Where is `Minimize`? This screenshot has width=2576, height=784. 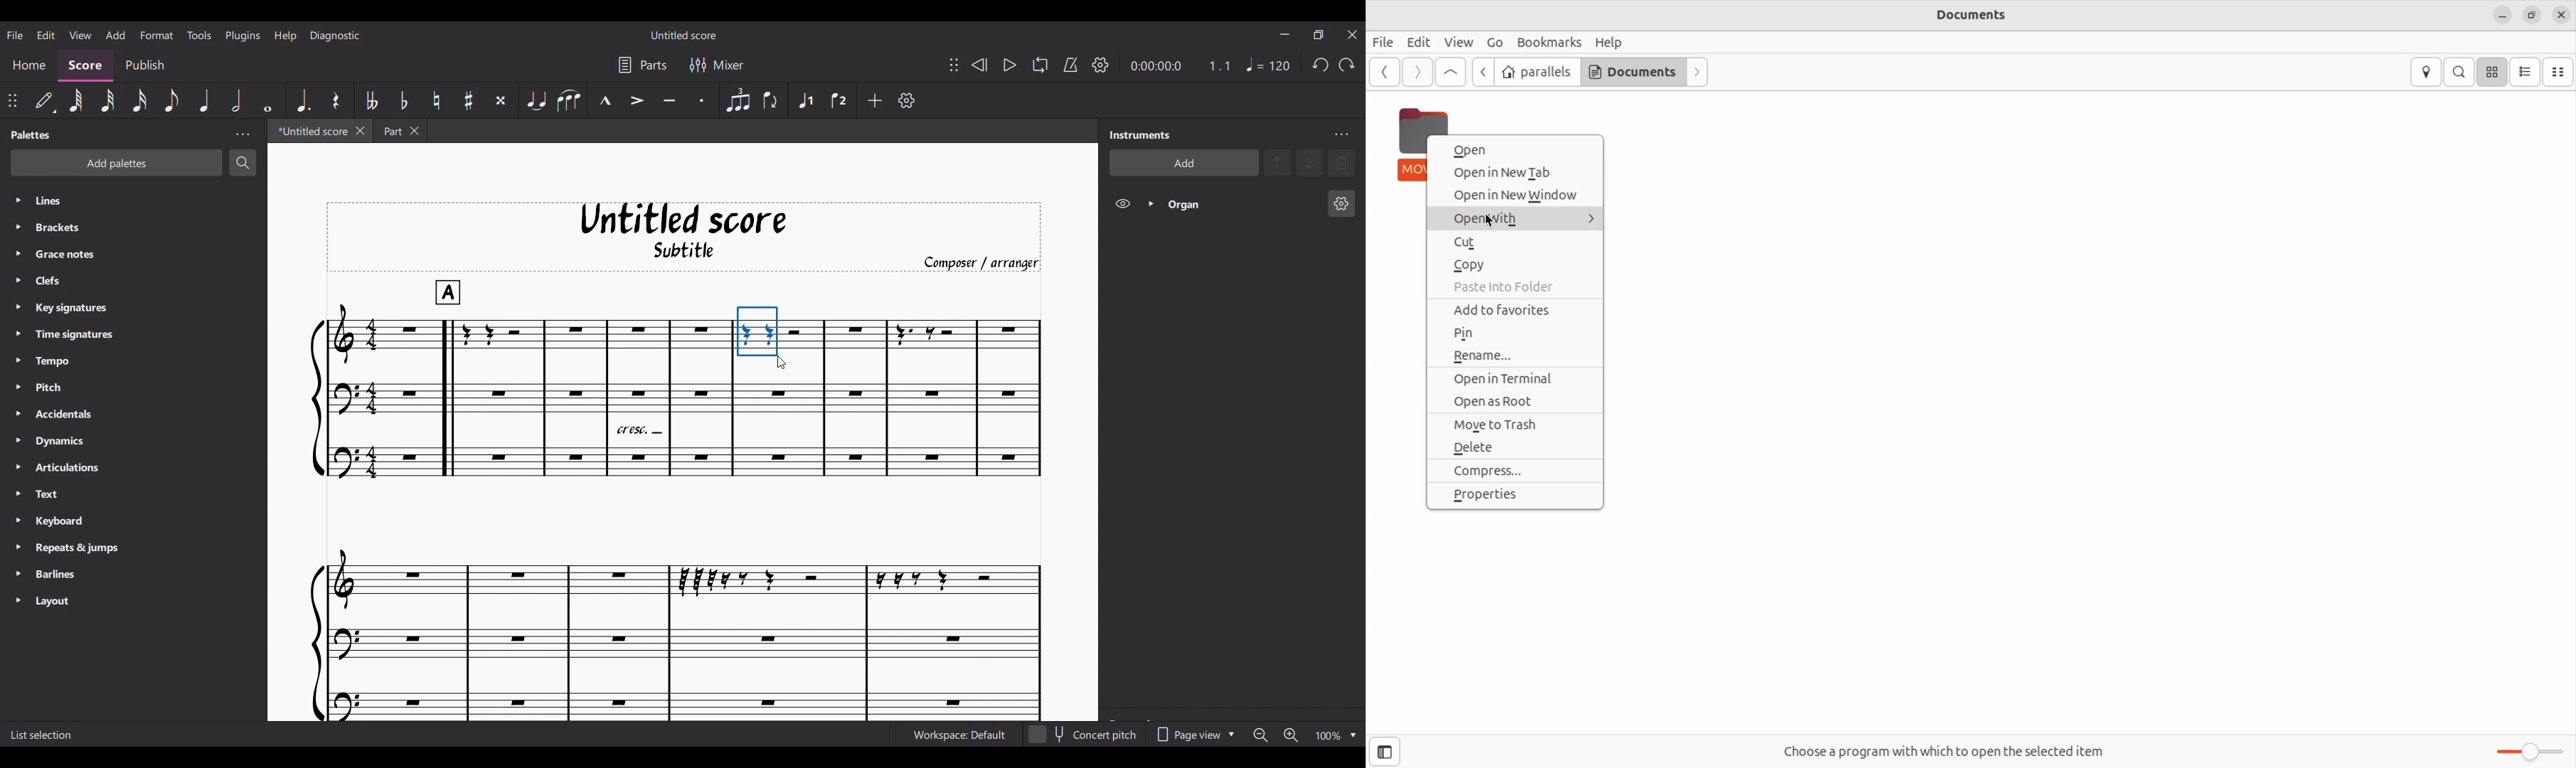
Minimize is located at coordinates (1284, 34).